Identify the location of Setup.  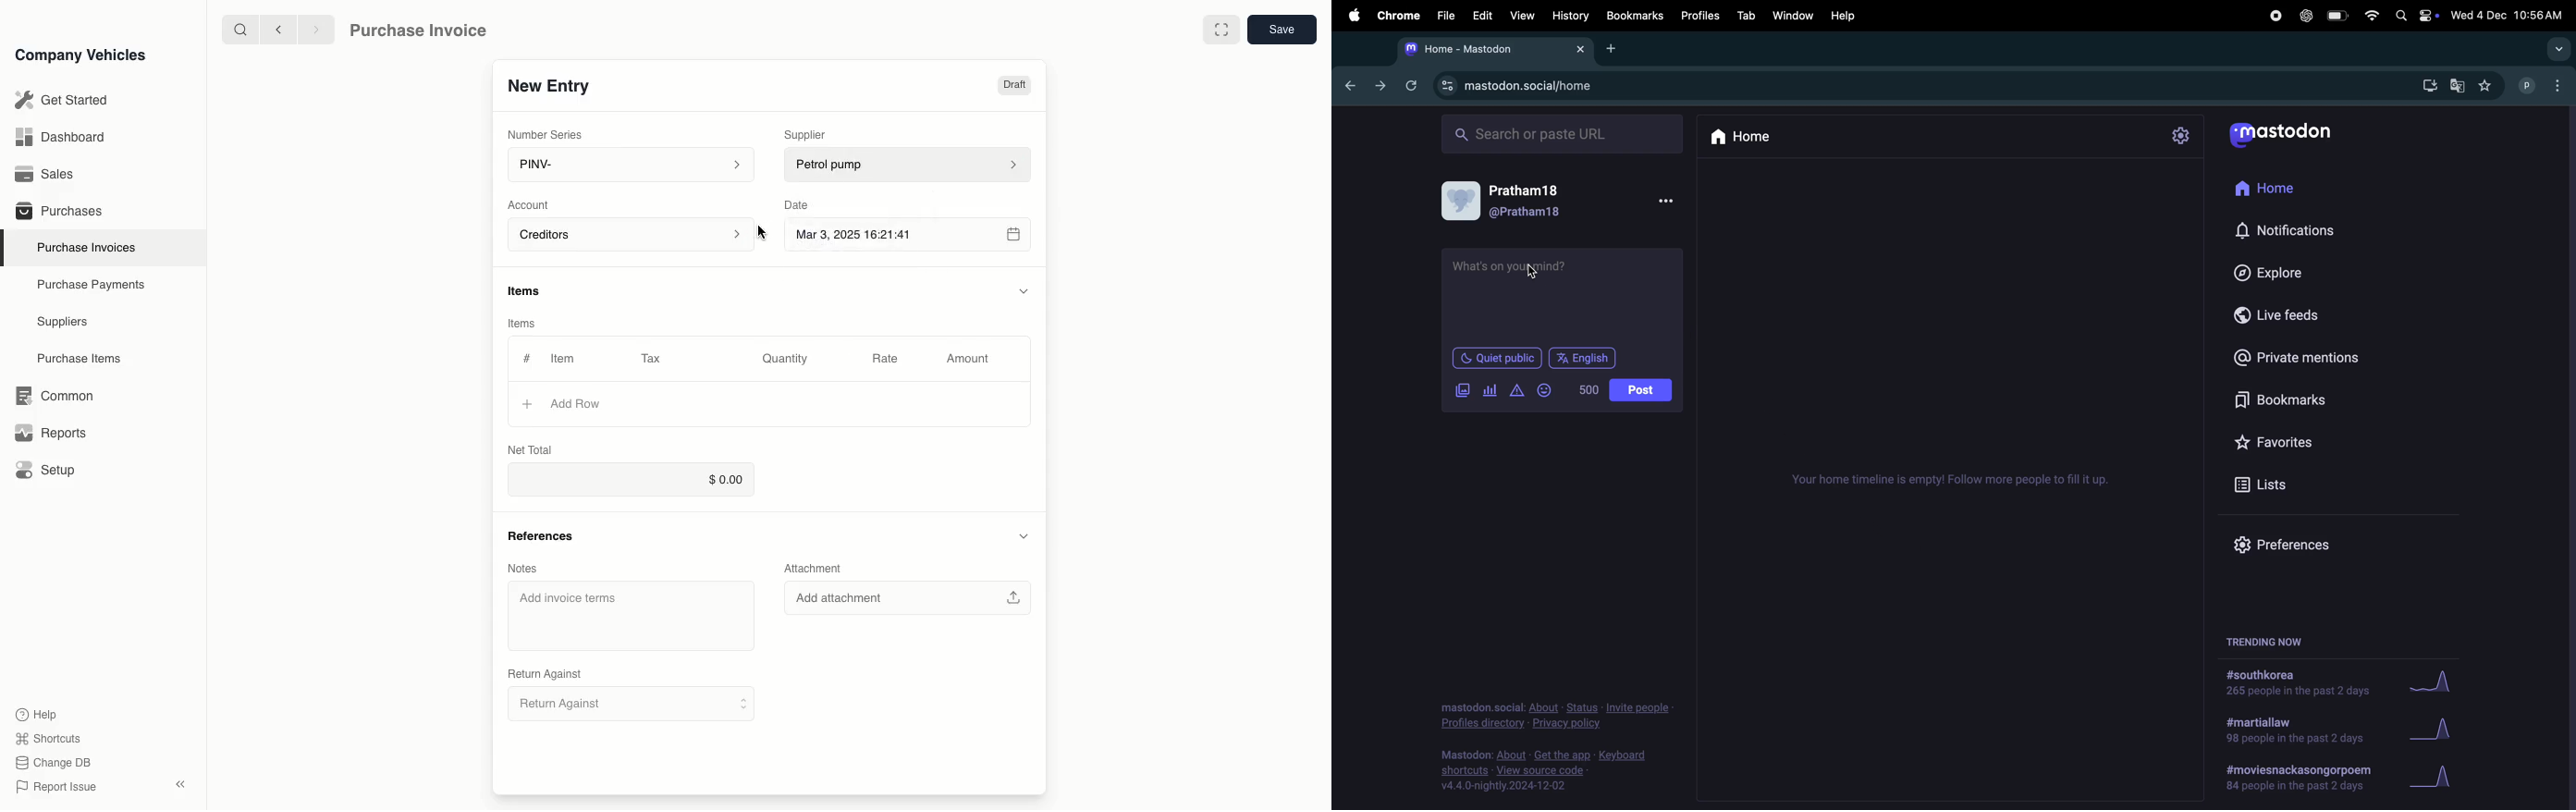
(49, 471).